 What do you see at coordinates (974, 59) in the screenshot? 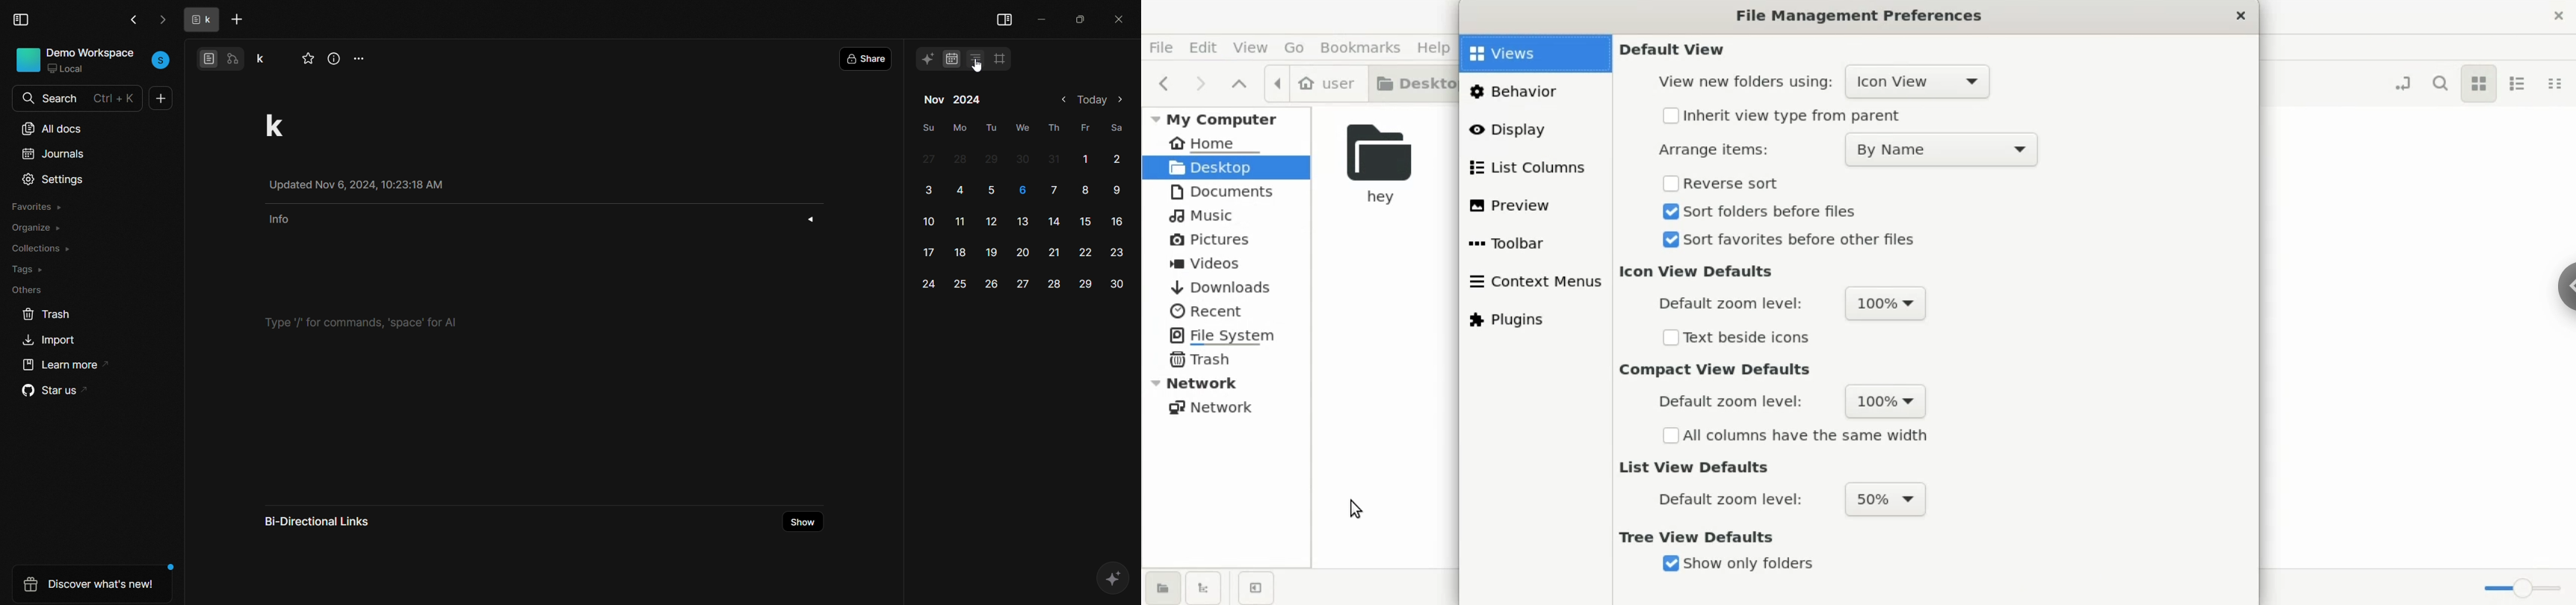
I see `table of contents` at bounding box center [974, 59].